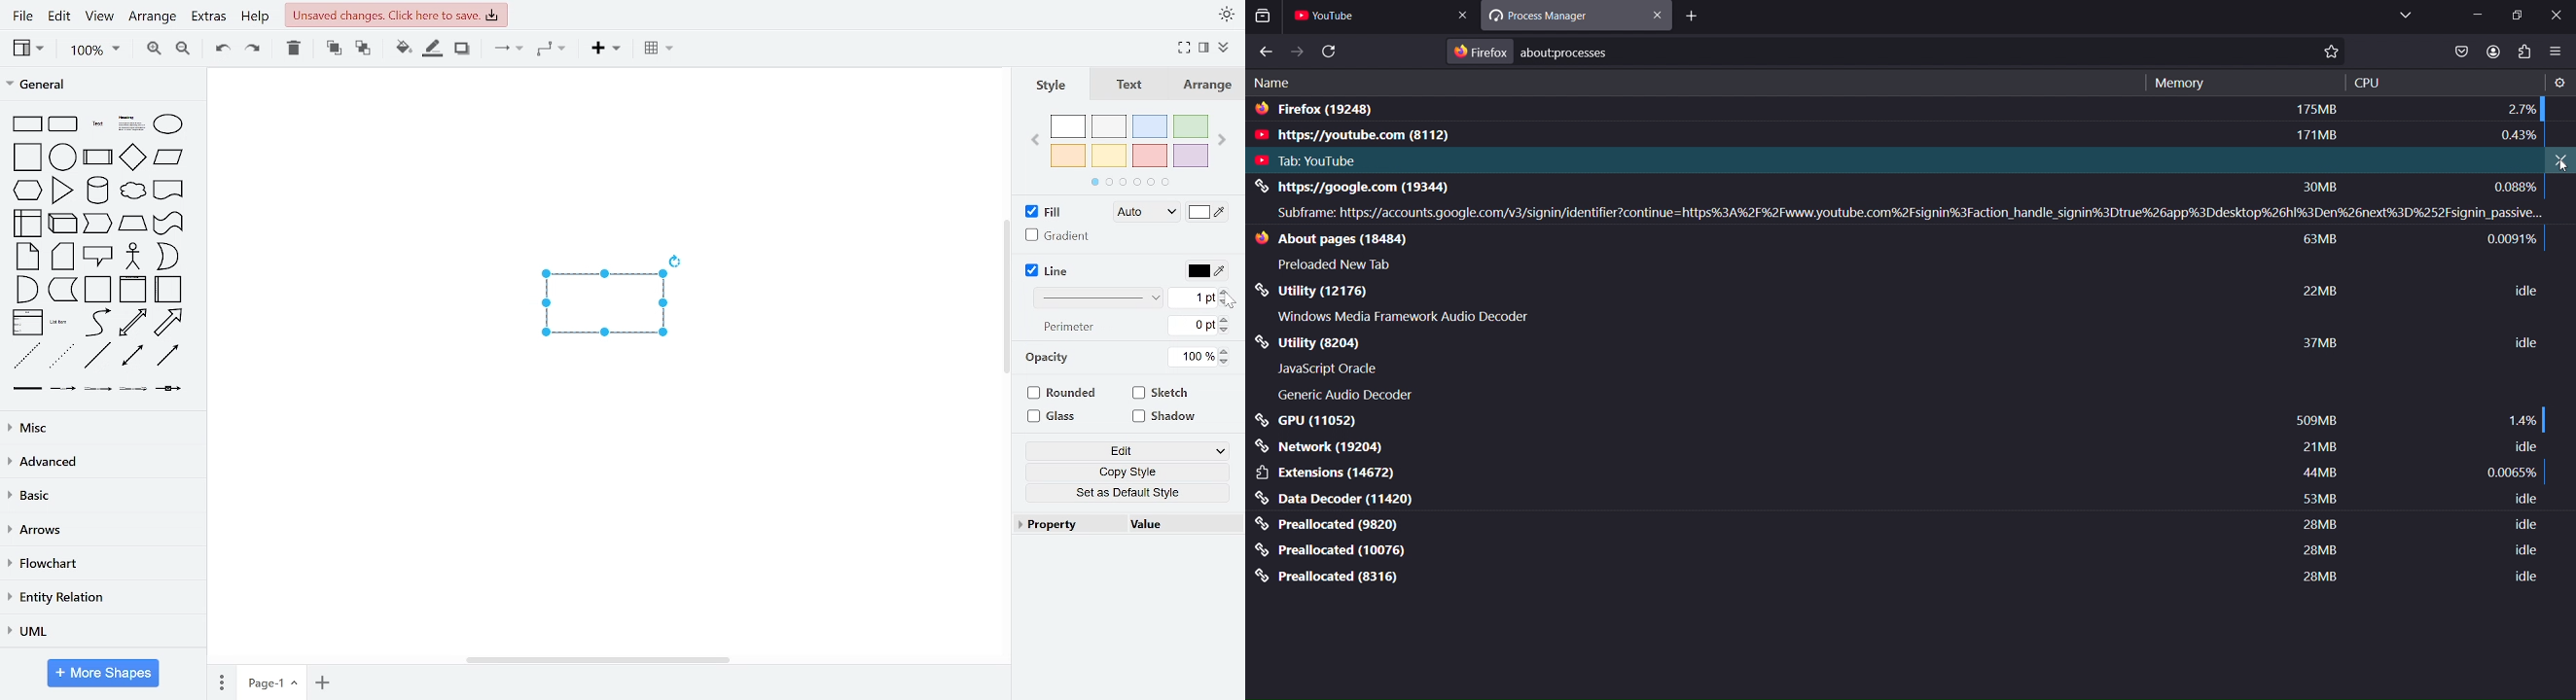 The width and height of the screenshot is (2576, 700). Describe the element at coordinates (98, 256) in the screenshot. I see `general shapes` at that location.